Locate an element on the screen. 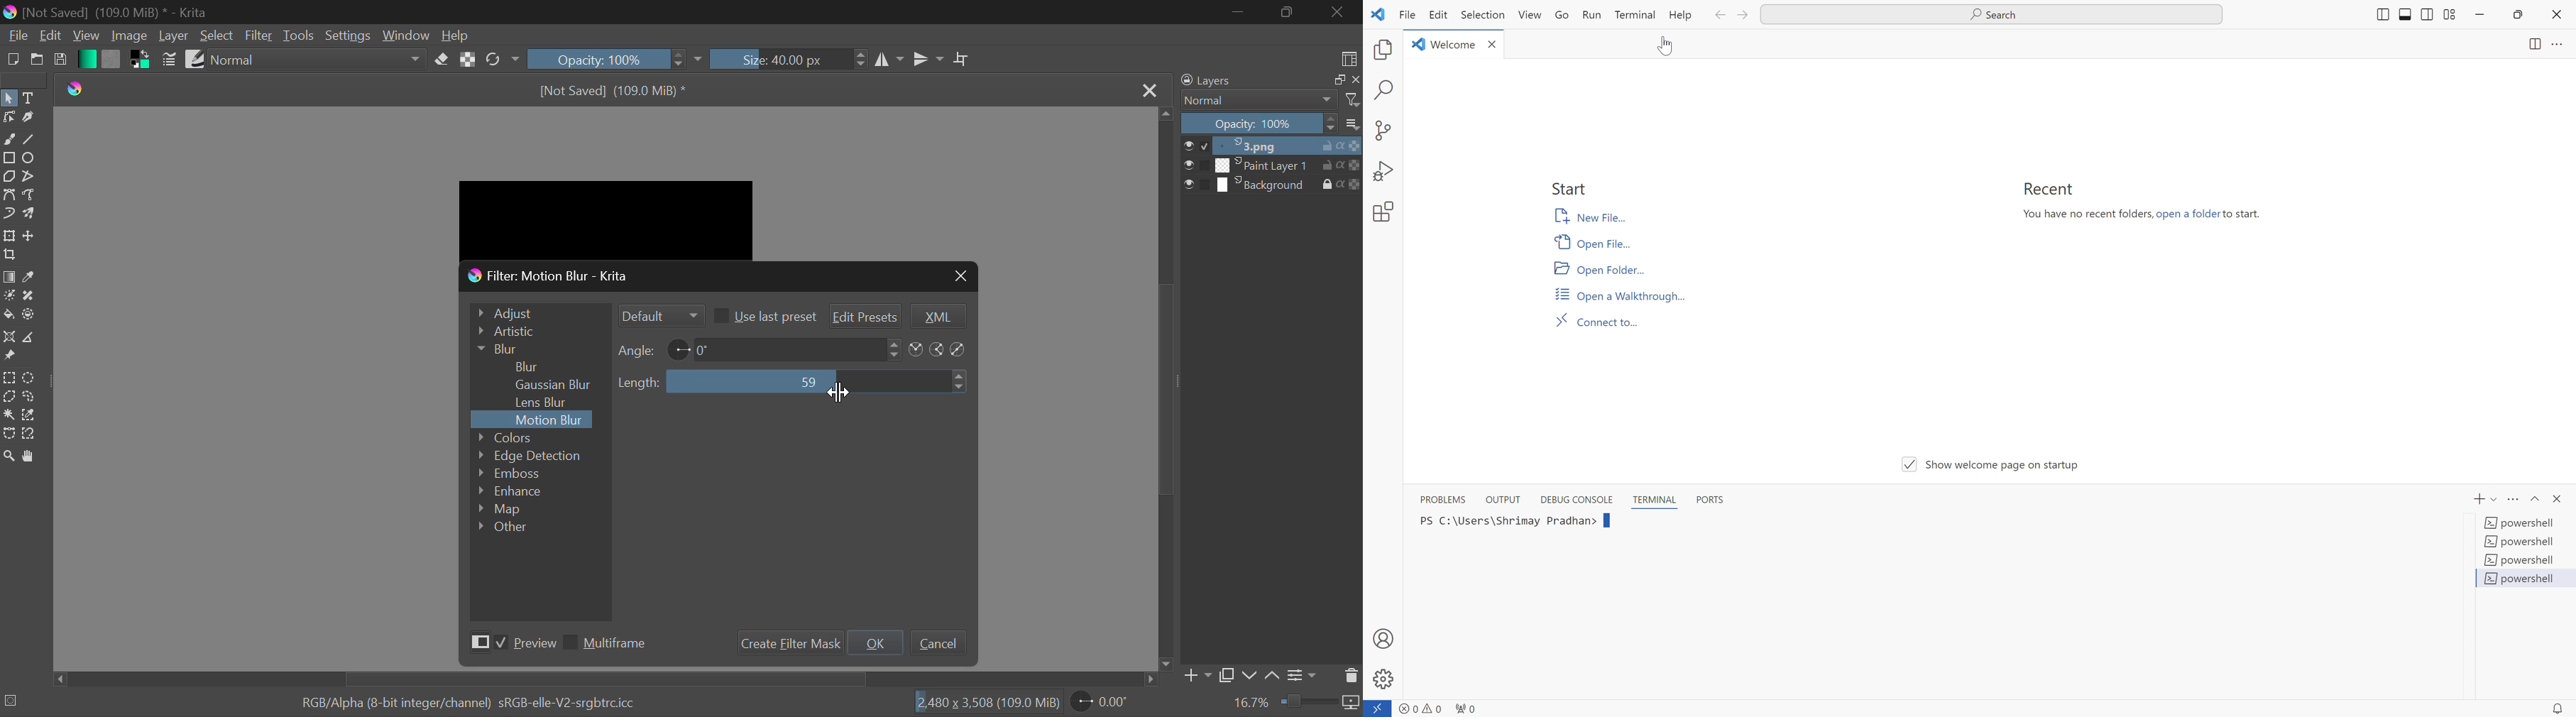  OUTPUT is located at coordinates (1503, 496).